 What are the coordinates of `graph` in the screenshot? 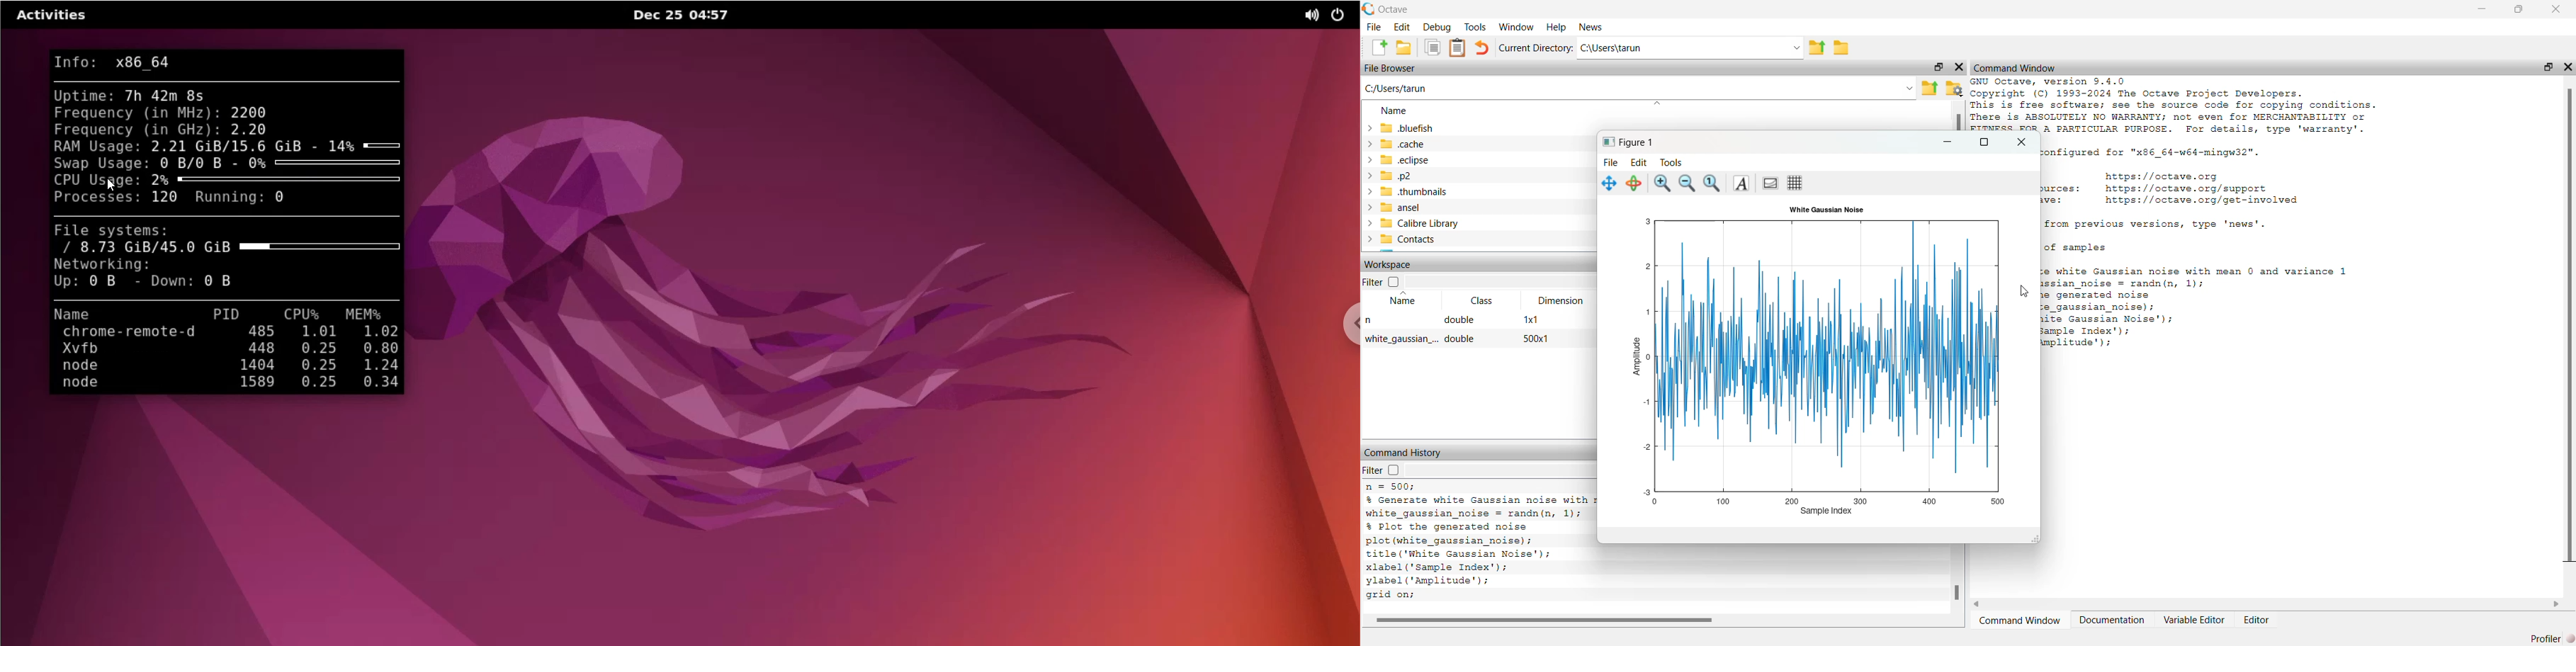 It's located at (1826, 360).